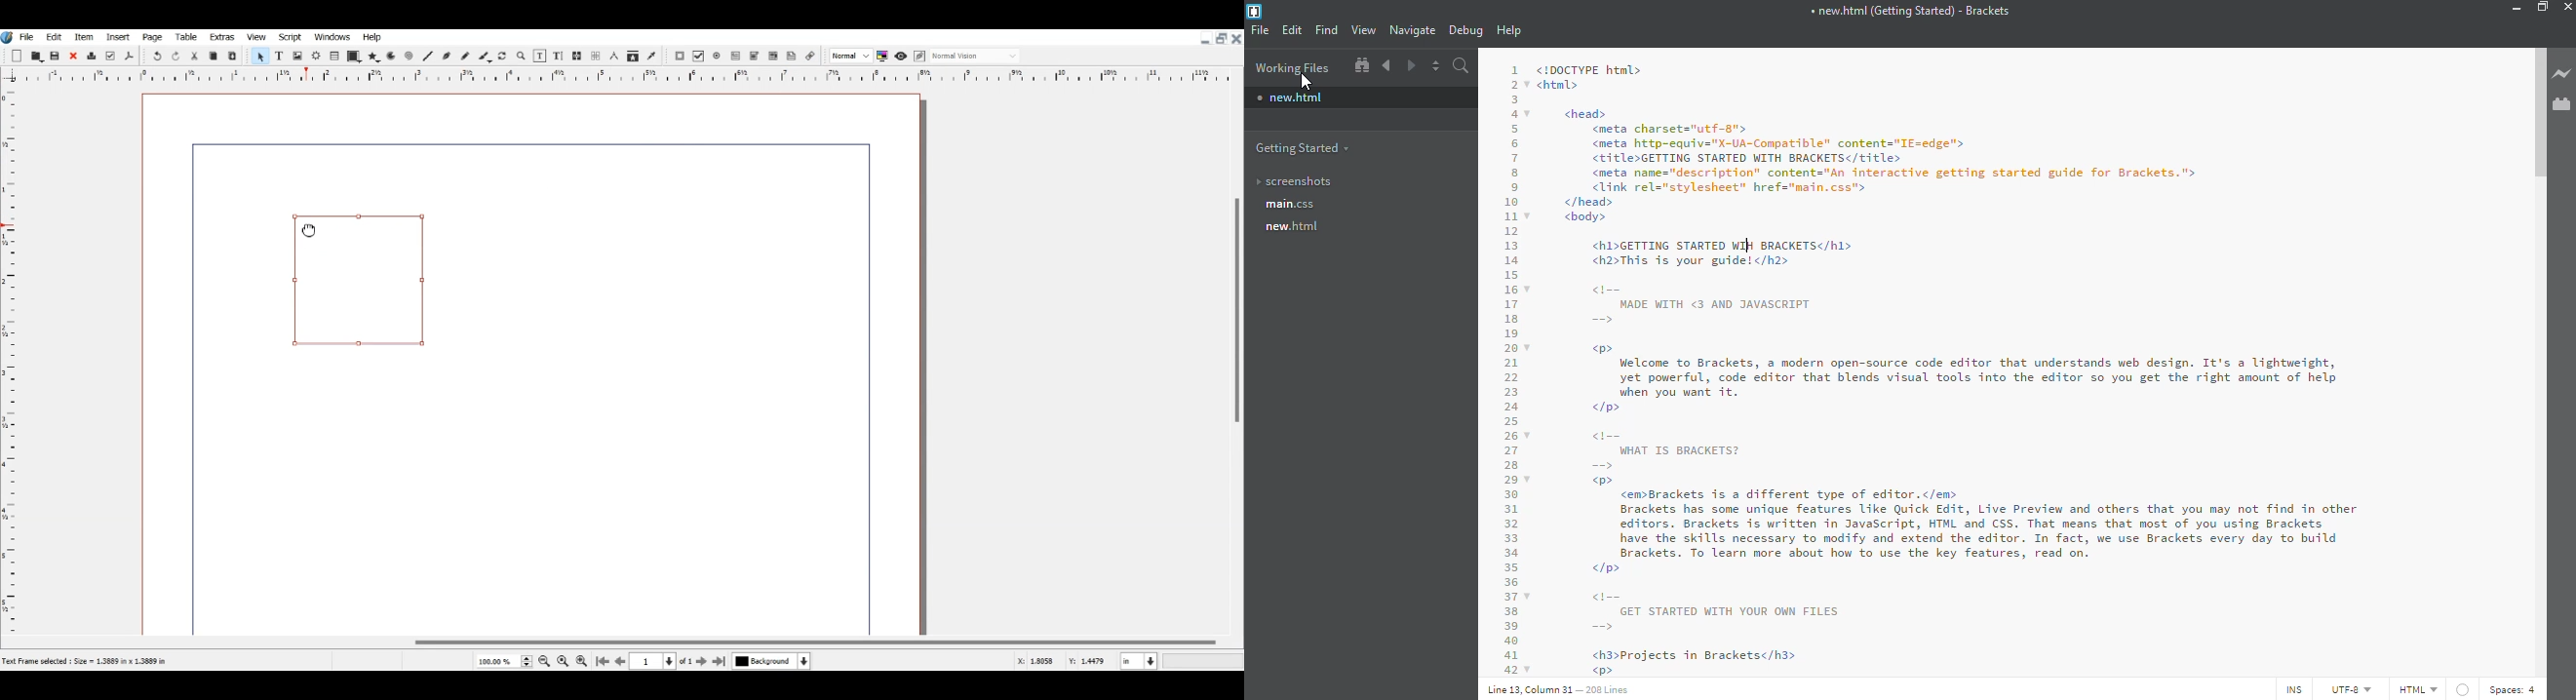  Describe the element at coordinates (279, 55) in the screenshot. I see `Text Frame` at that location.